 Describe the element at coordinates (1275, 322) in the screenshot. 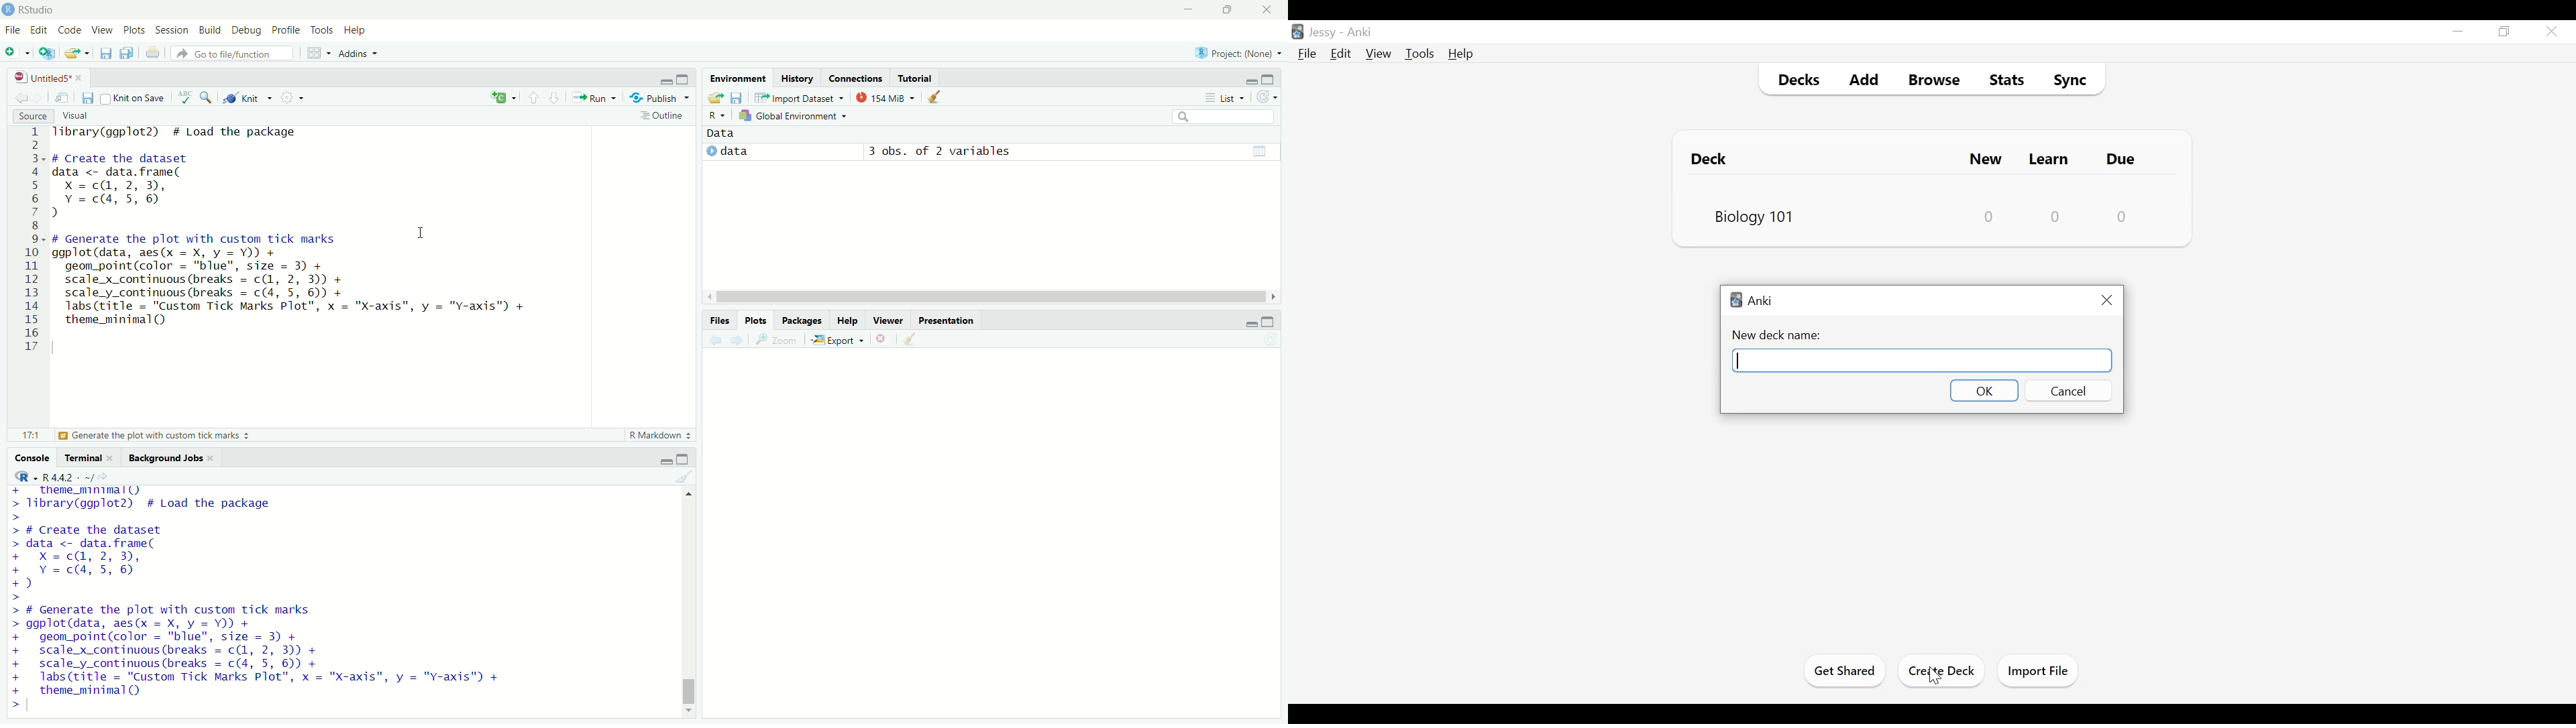

I see `maximize` at that location.